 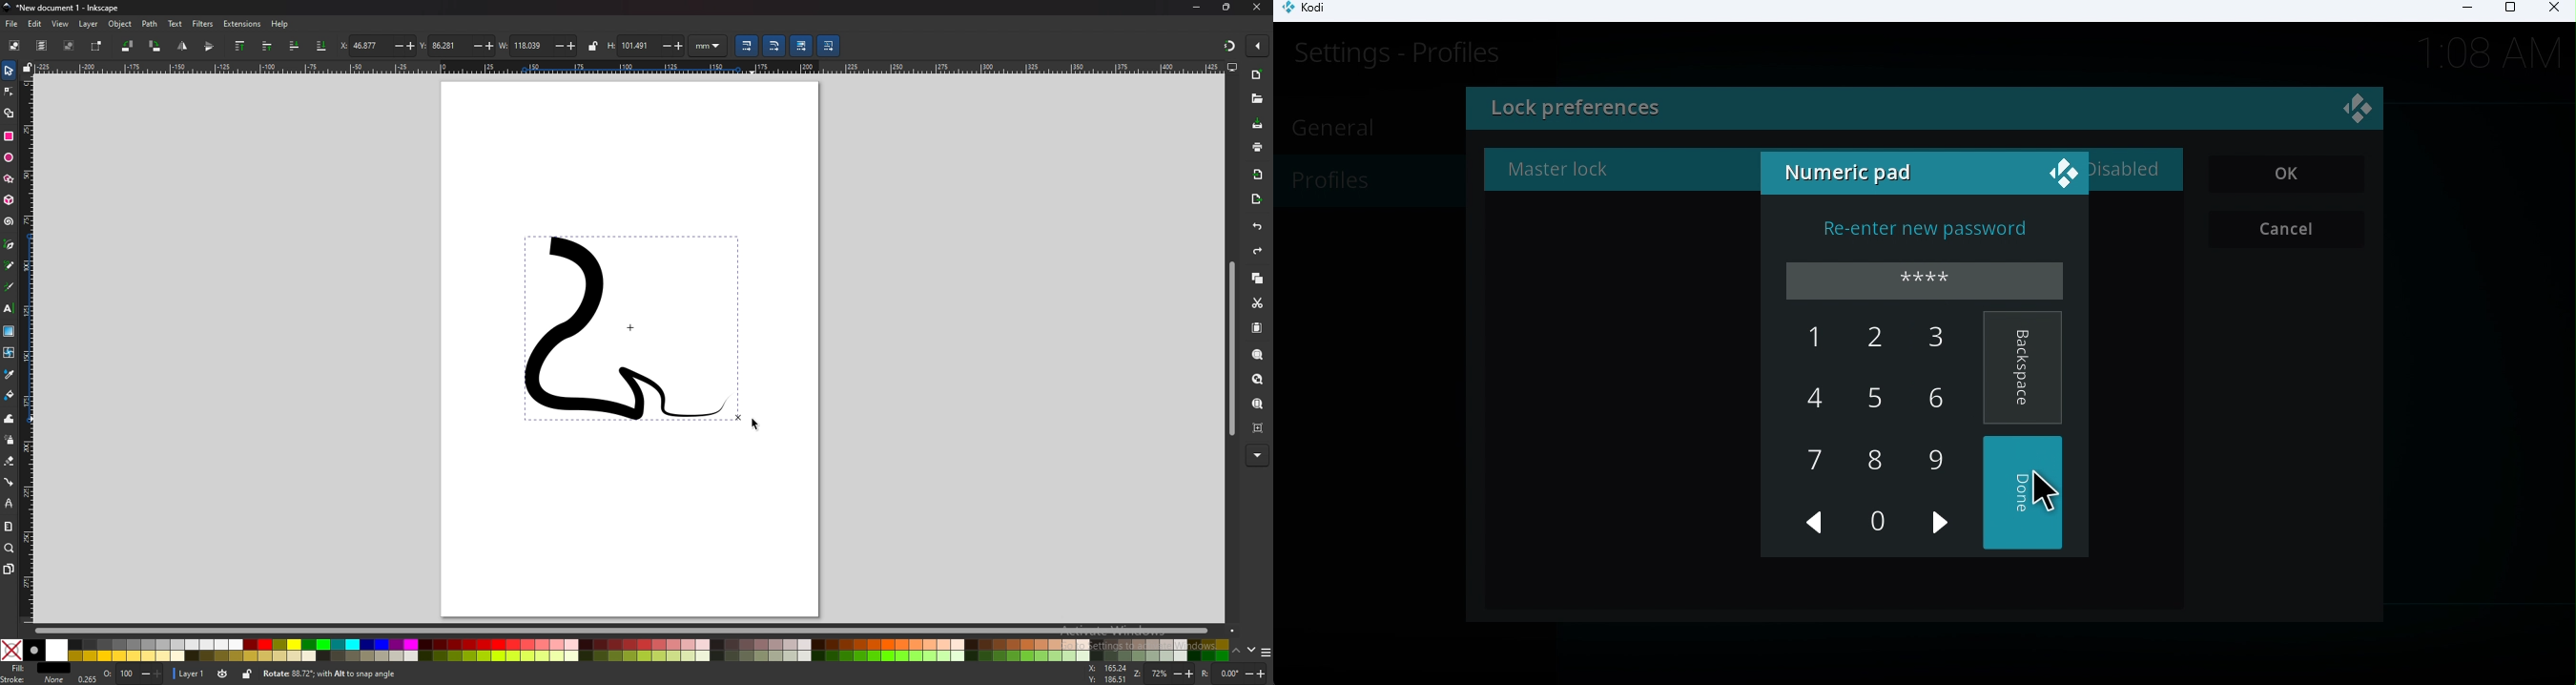 What do you see at coordinates (97, 46) in the screenshot?
I see `toggle selection box` at bounding box center [97, 46].